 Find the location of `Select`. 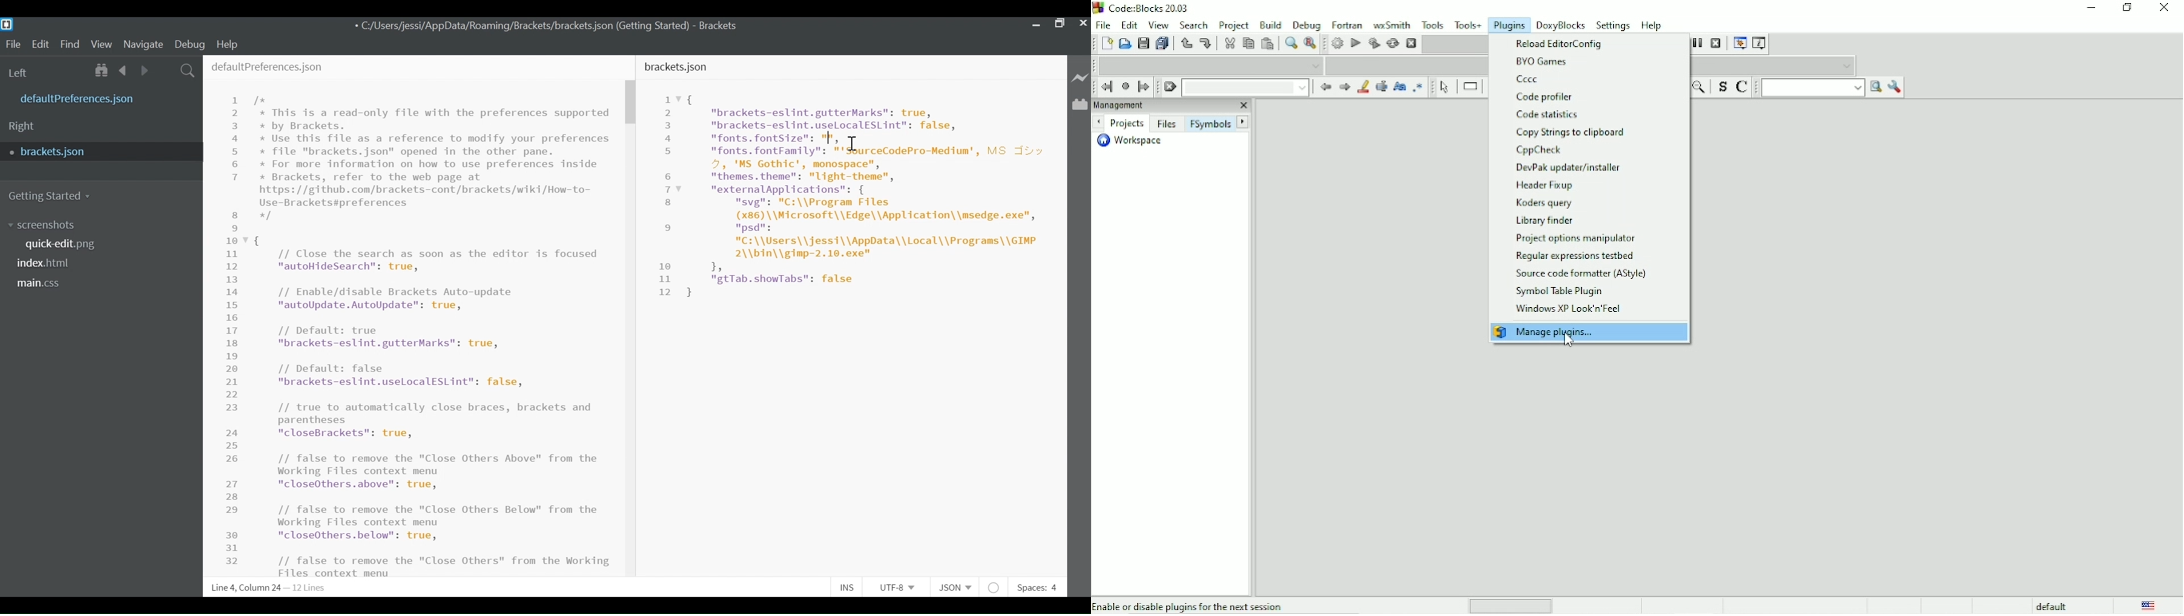

Select is located at coordinates (1445, 86).